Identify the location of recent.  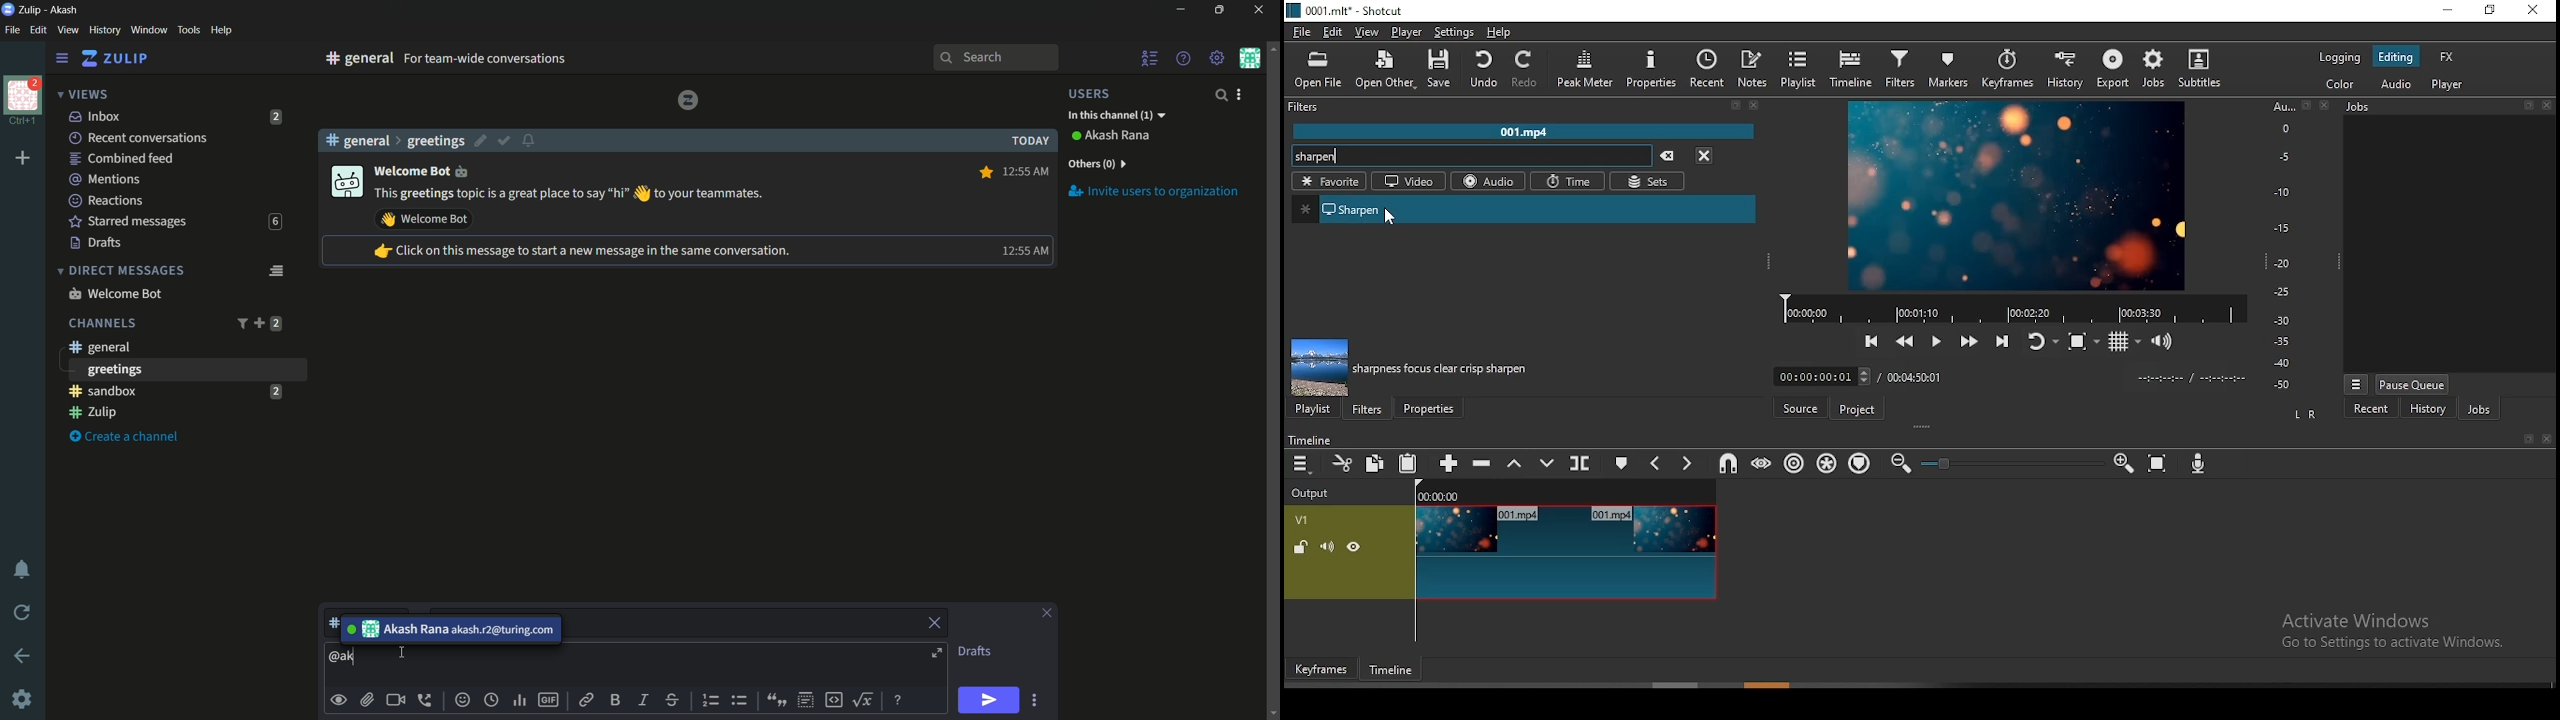
(1708, 68).